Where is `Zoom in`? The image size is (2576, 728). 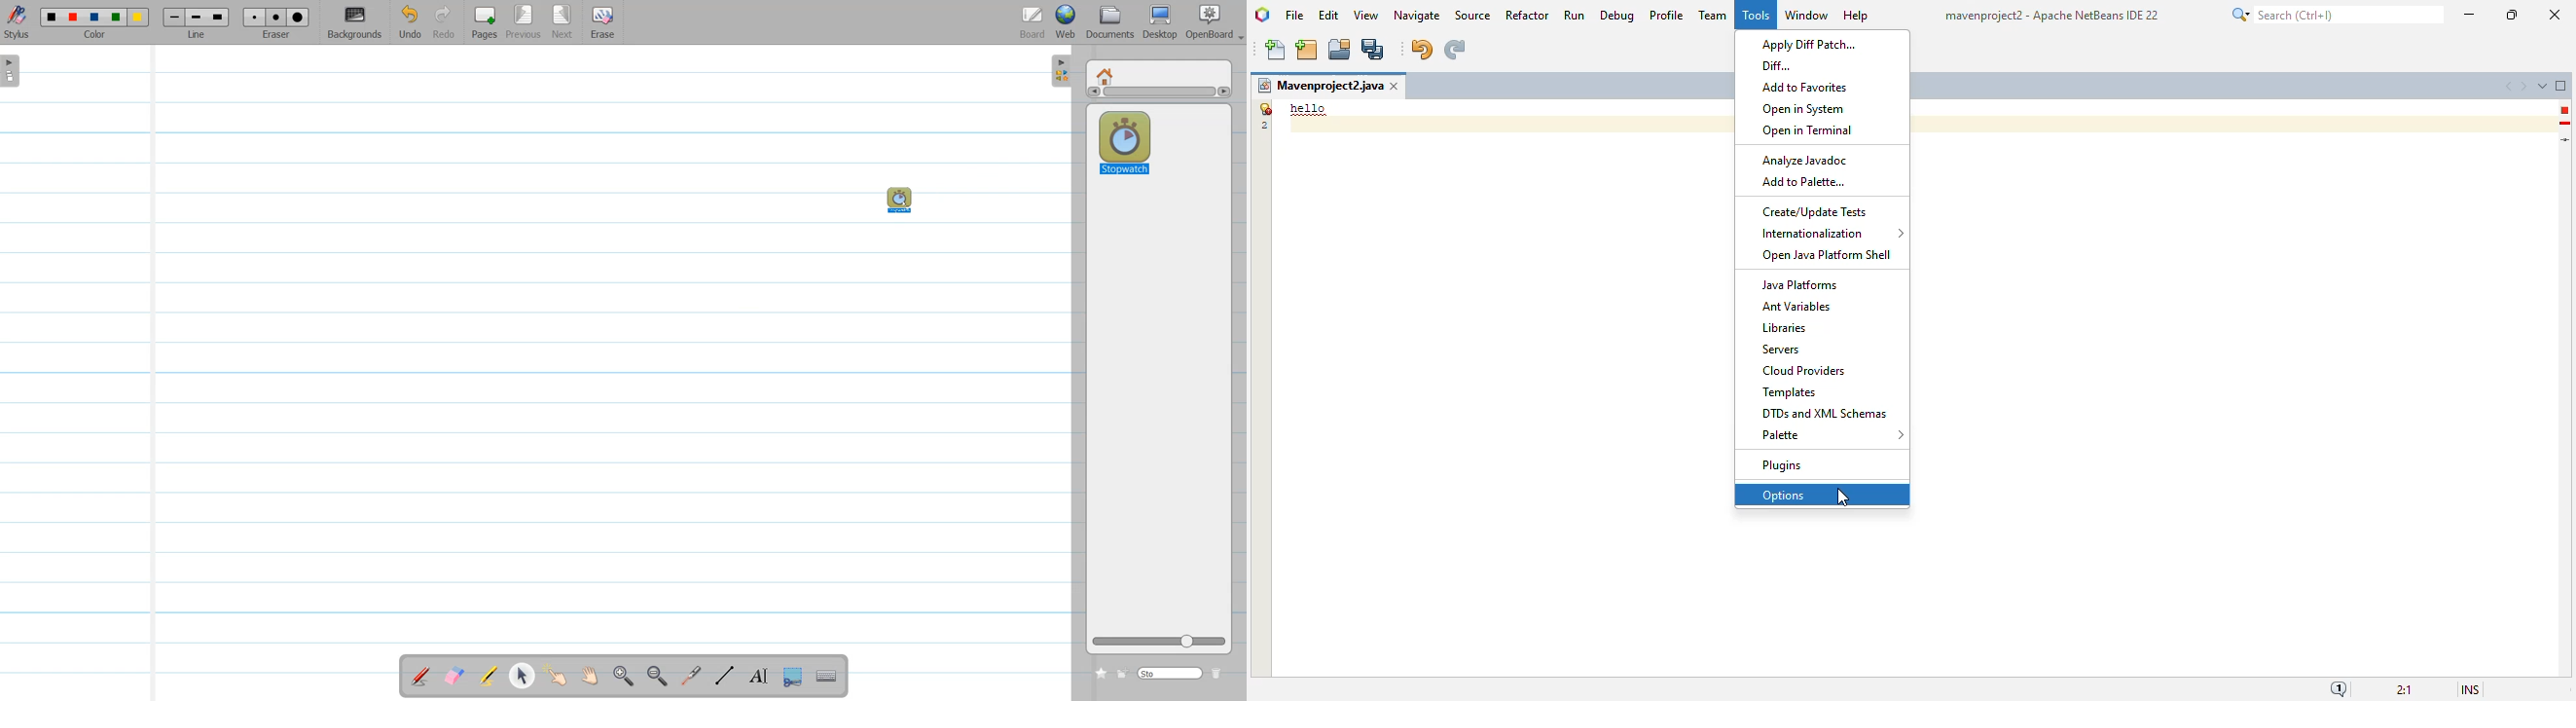
Zoom in is located at coordinates (624, 676).